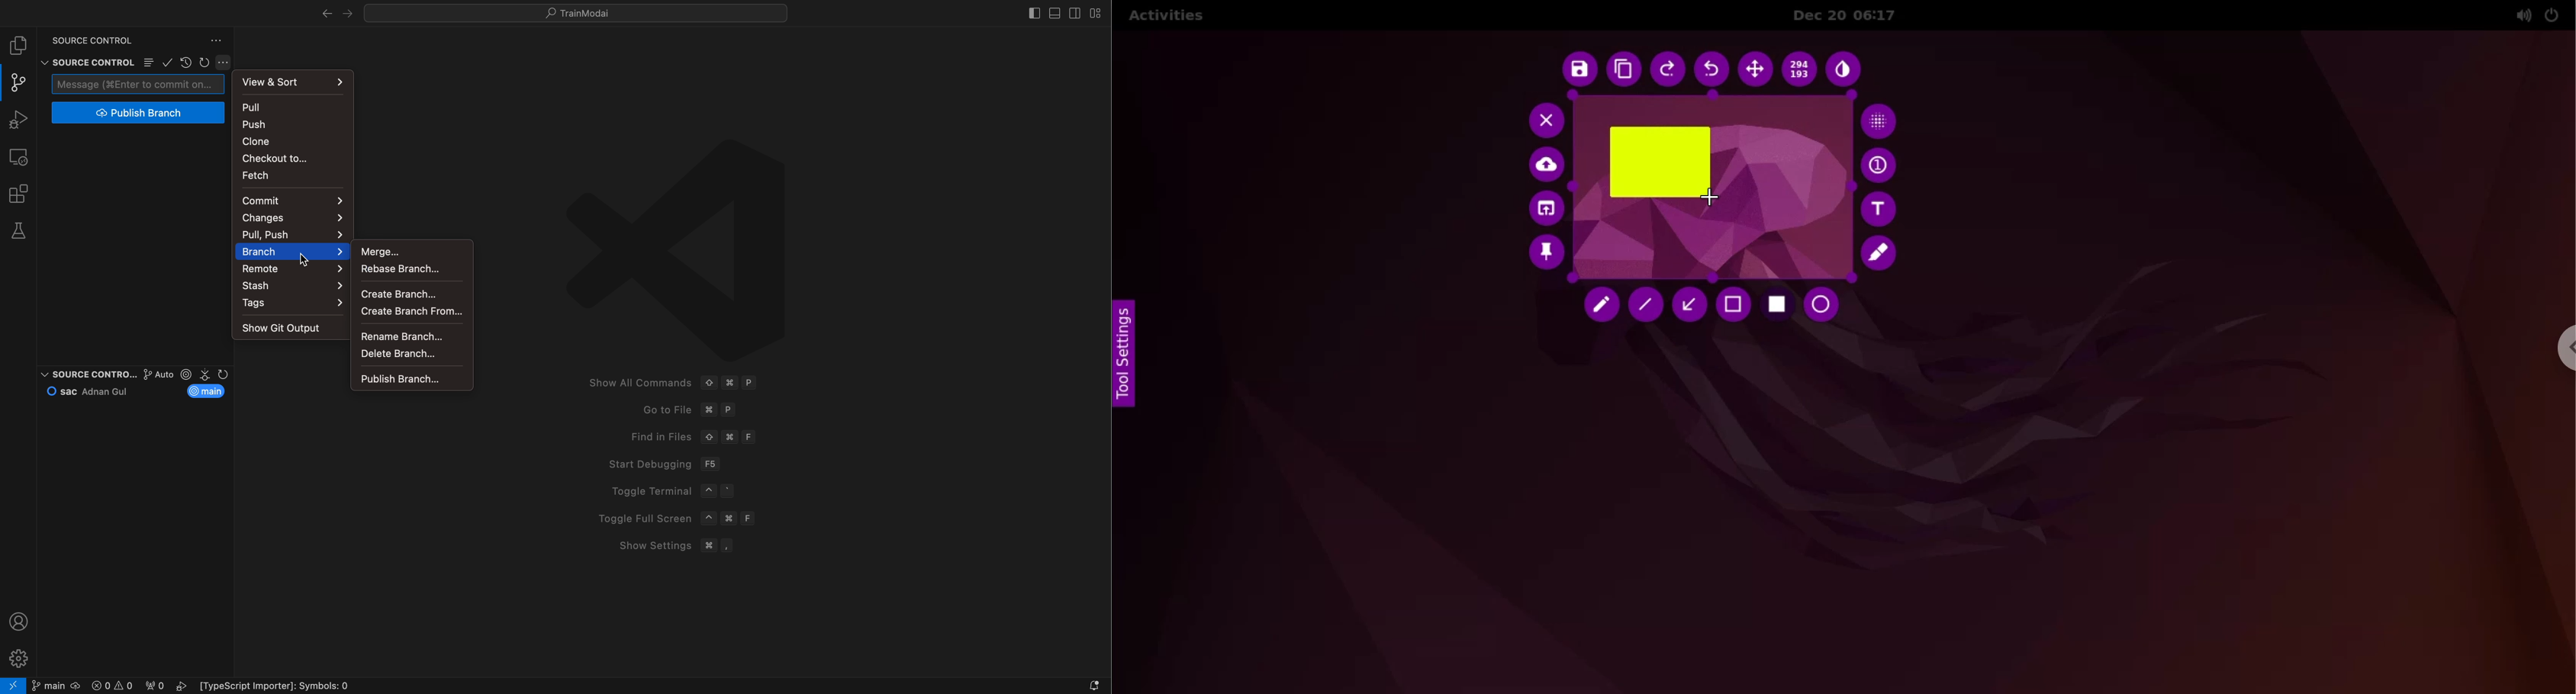  I want to click on add text, so click(1881, 209).